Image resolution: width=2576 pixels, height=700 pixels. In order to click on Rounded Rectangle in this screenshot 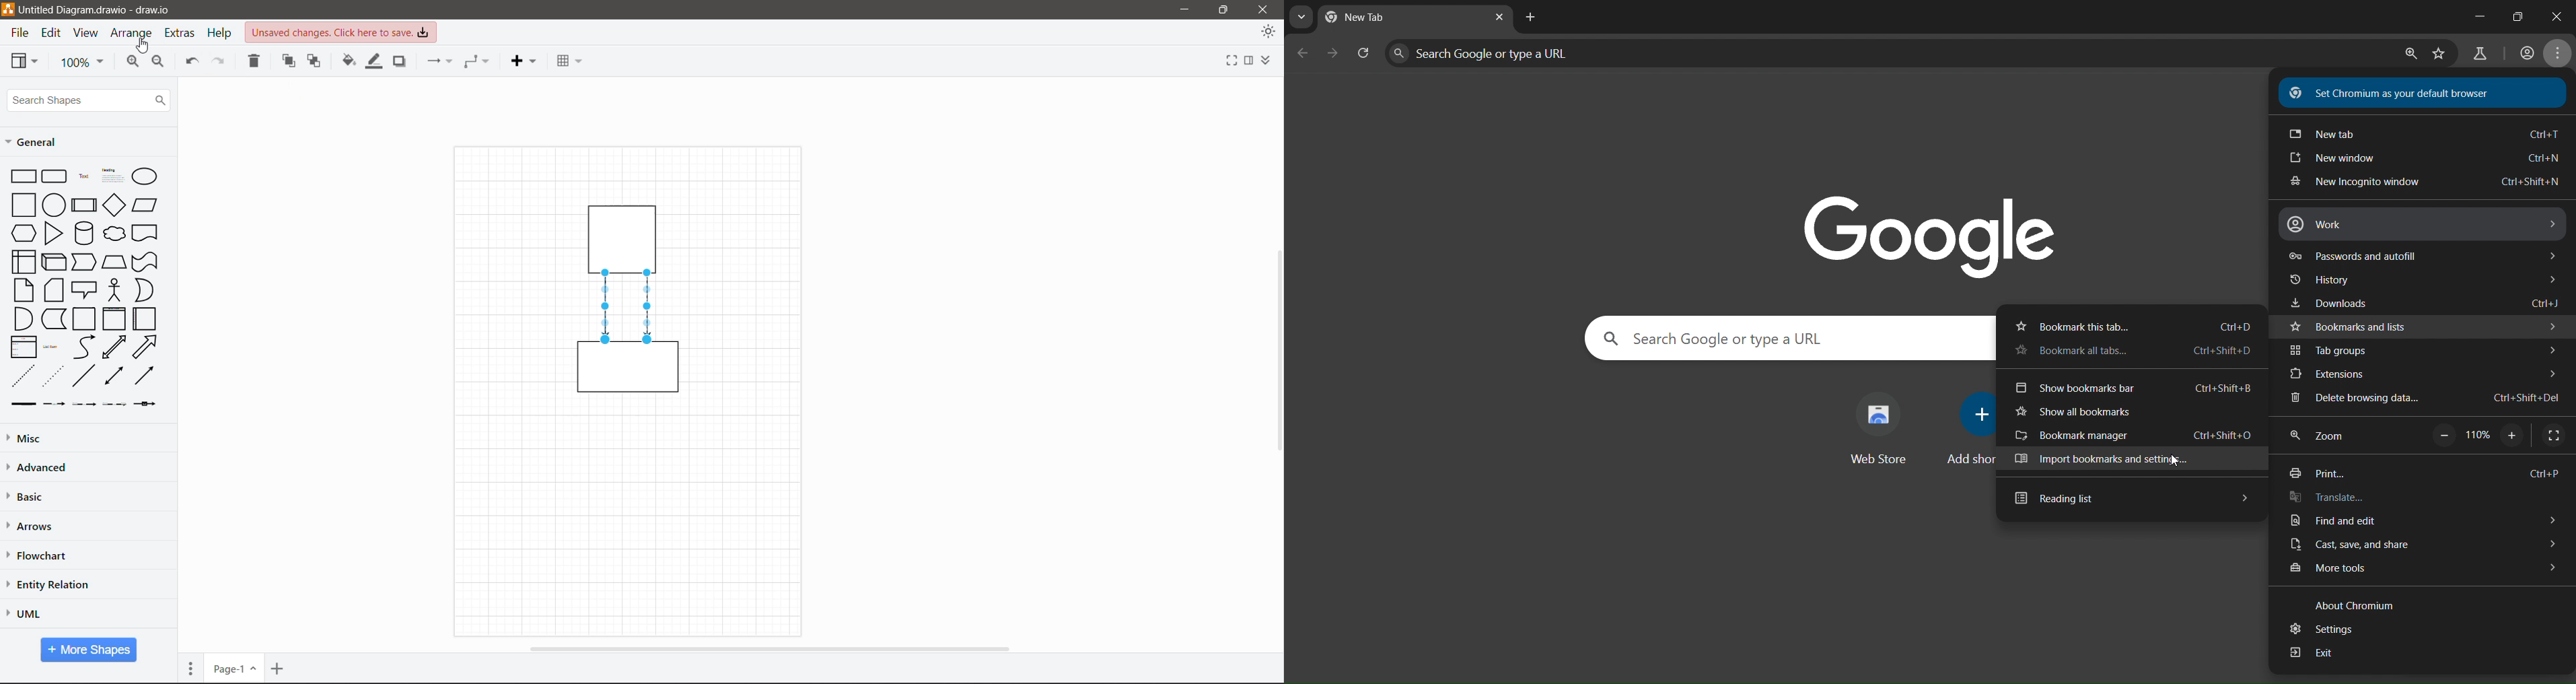, I will do `click(55, 175)`.